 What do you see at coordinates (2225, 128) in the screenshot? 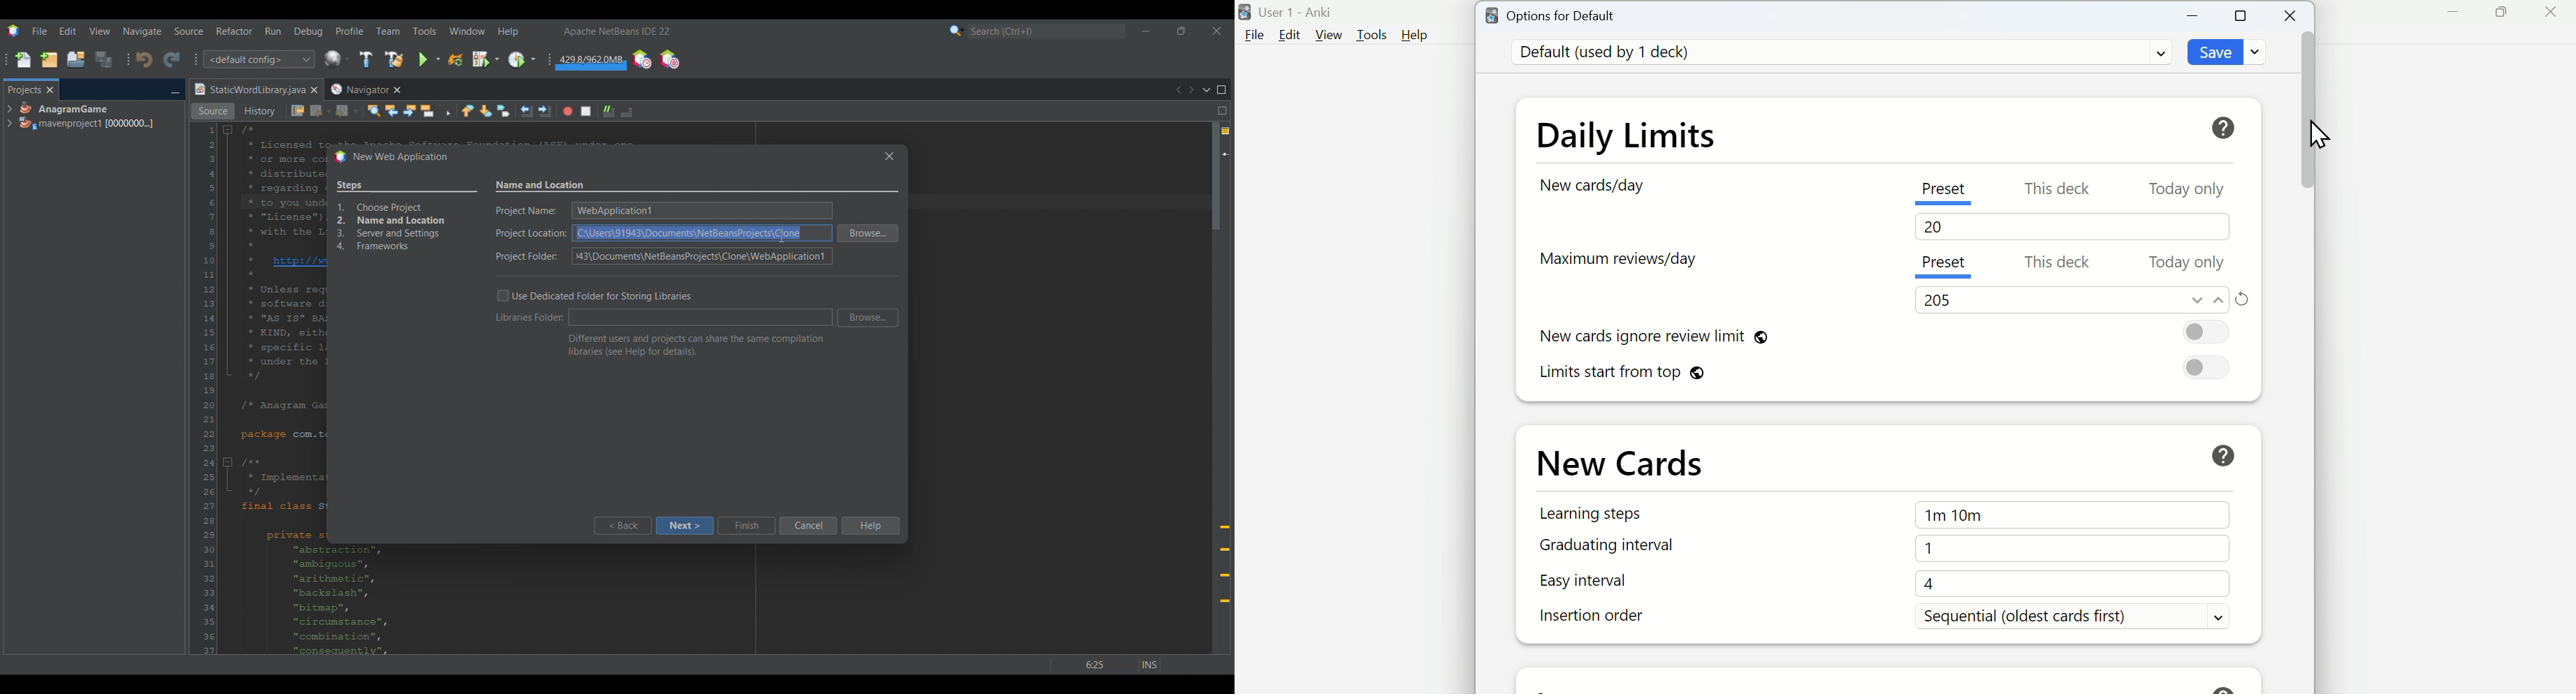
I see `Help` at bounding box center [2225, 128].